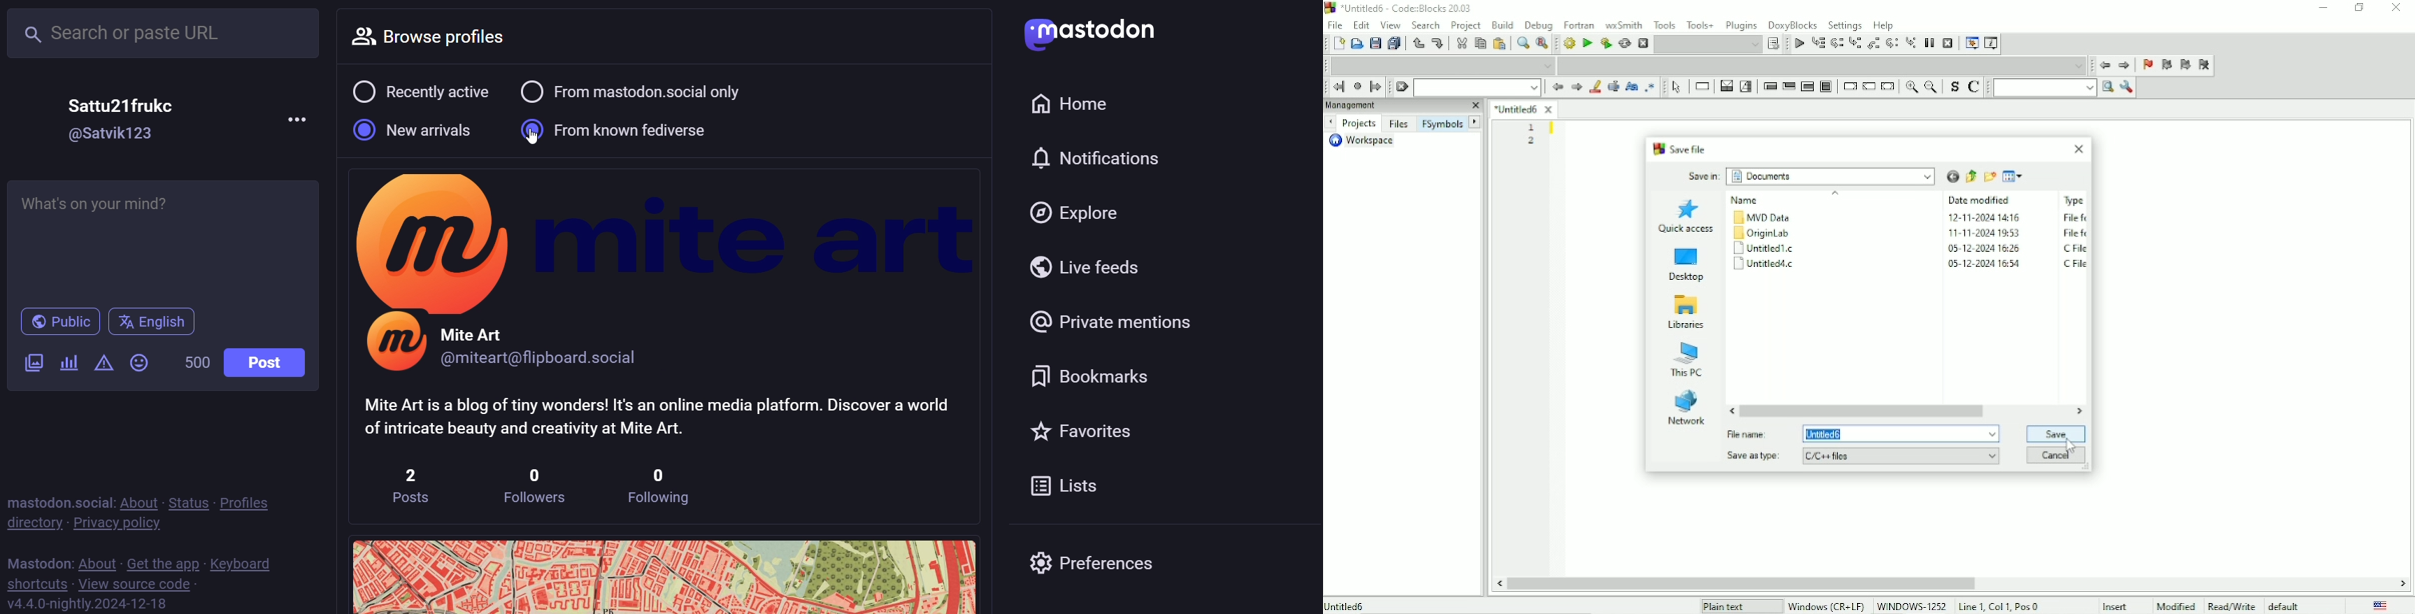 The width and height of the screenshot is (2436, 616). I want to click on Instruction, so click(1702, 87).